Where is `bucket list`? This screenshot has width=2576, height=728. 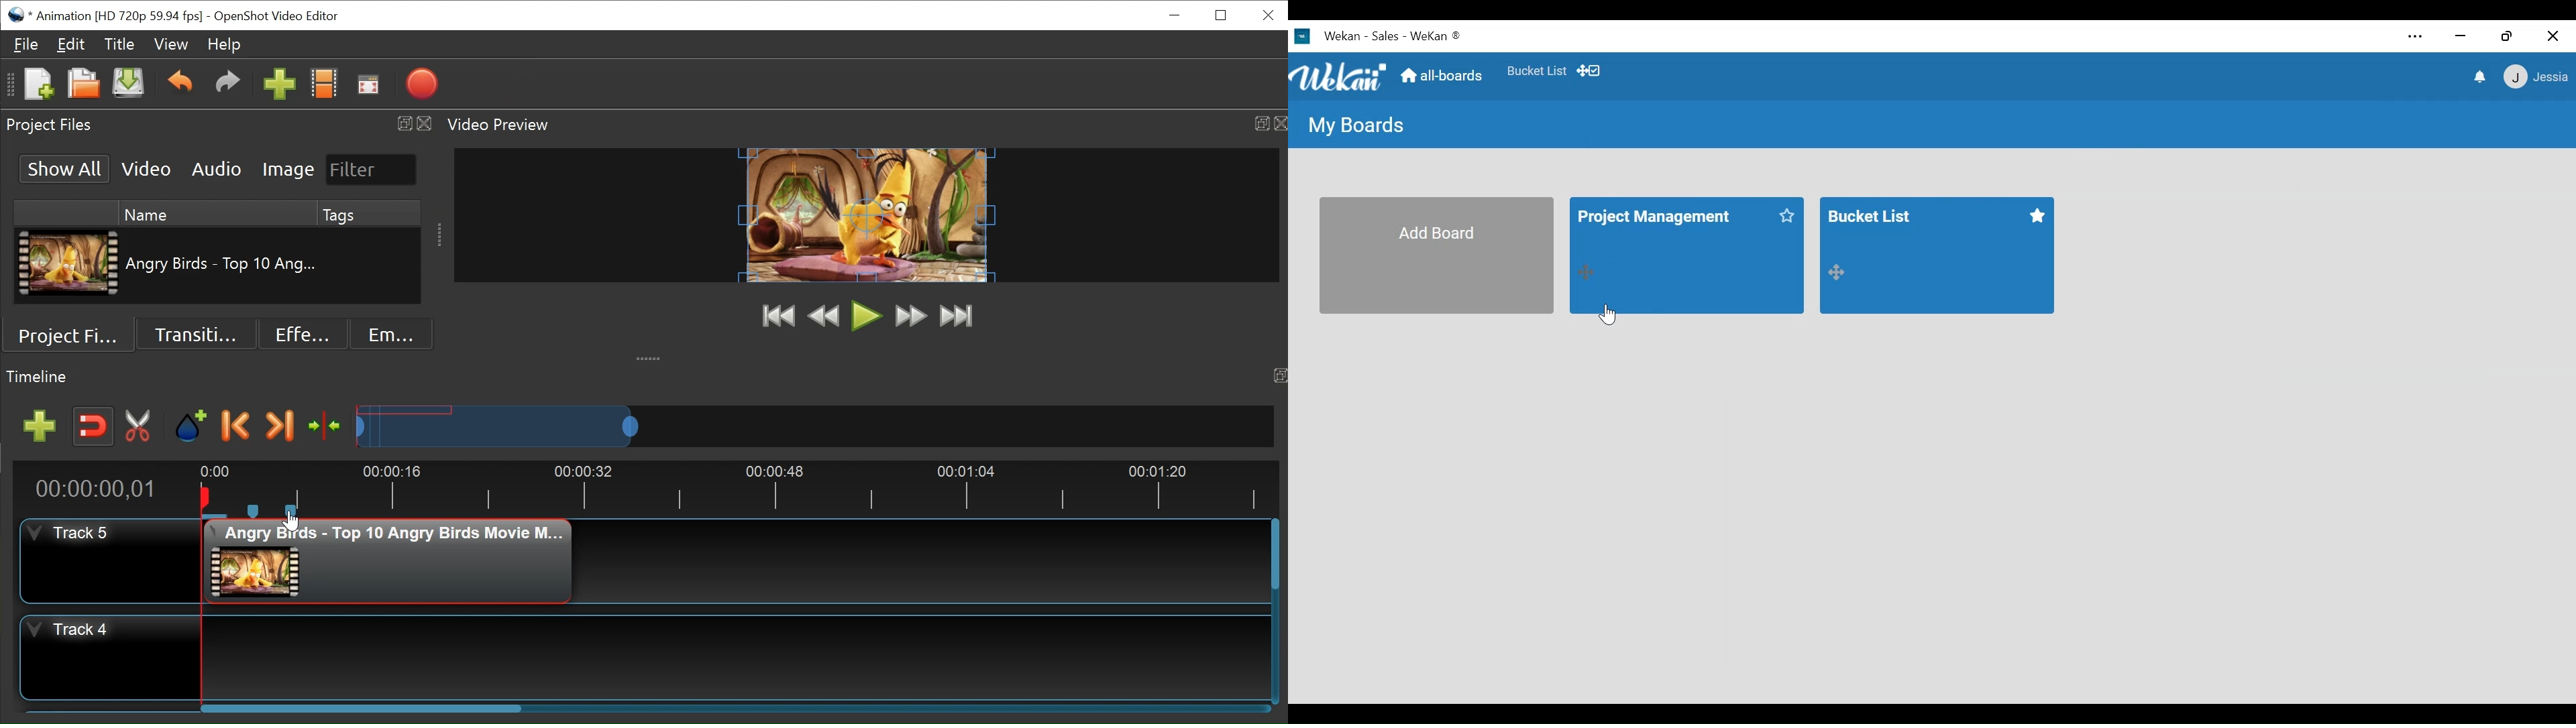
bucket list is located at coordinates (1813, 256).